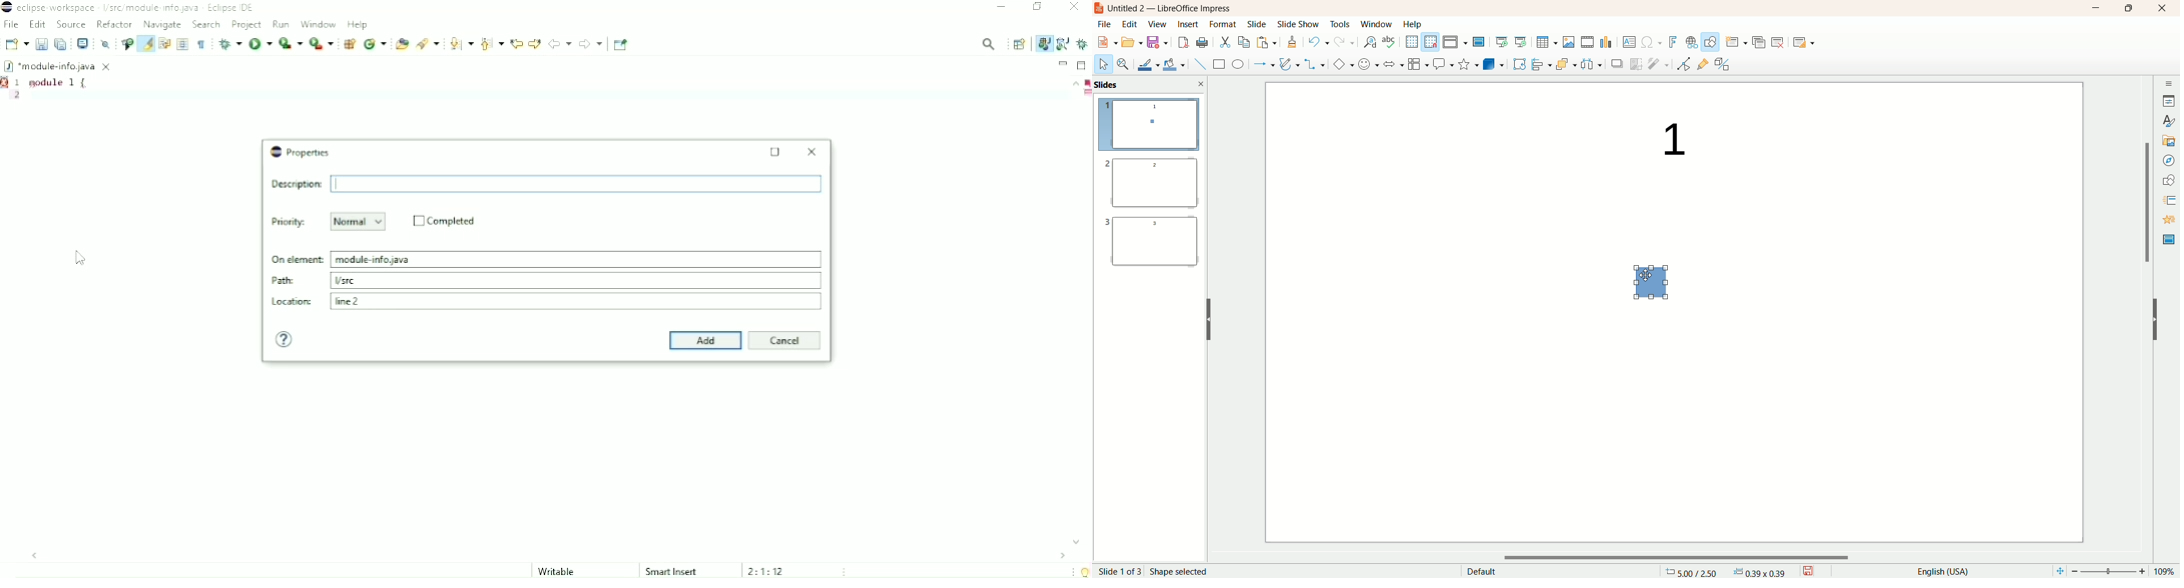  I want to click on sidebar settings, so click(2168, 82).